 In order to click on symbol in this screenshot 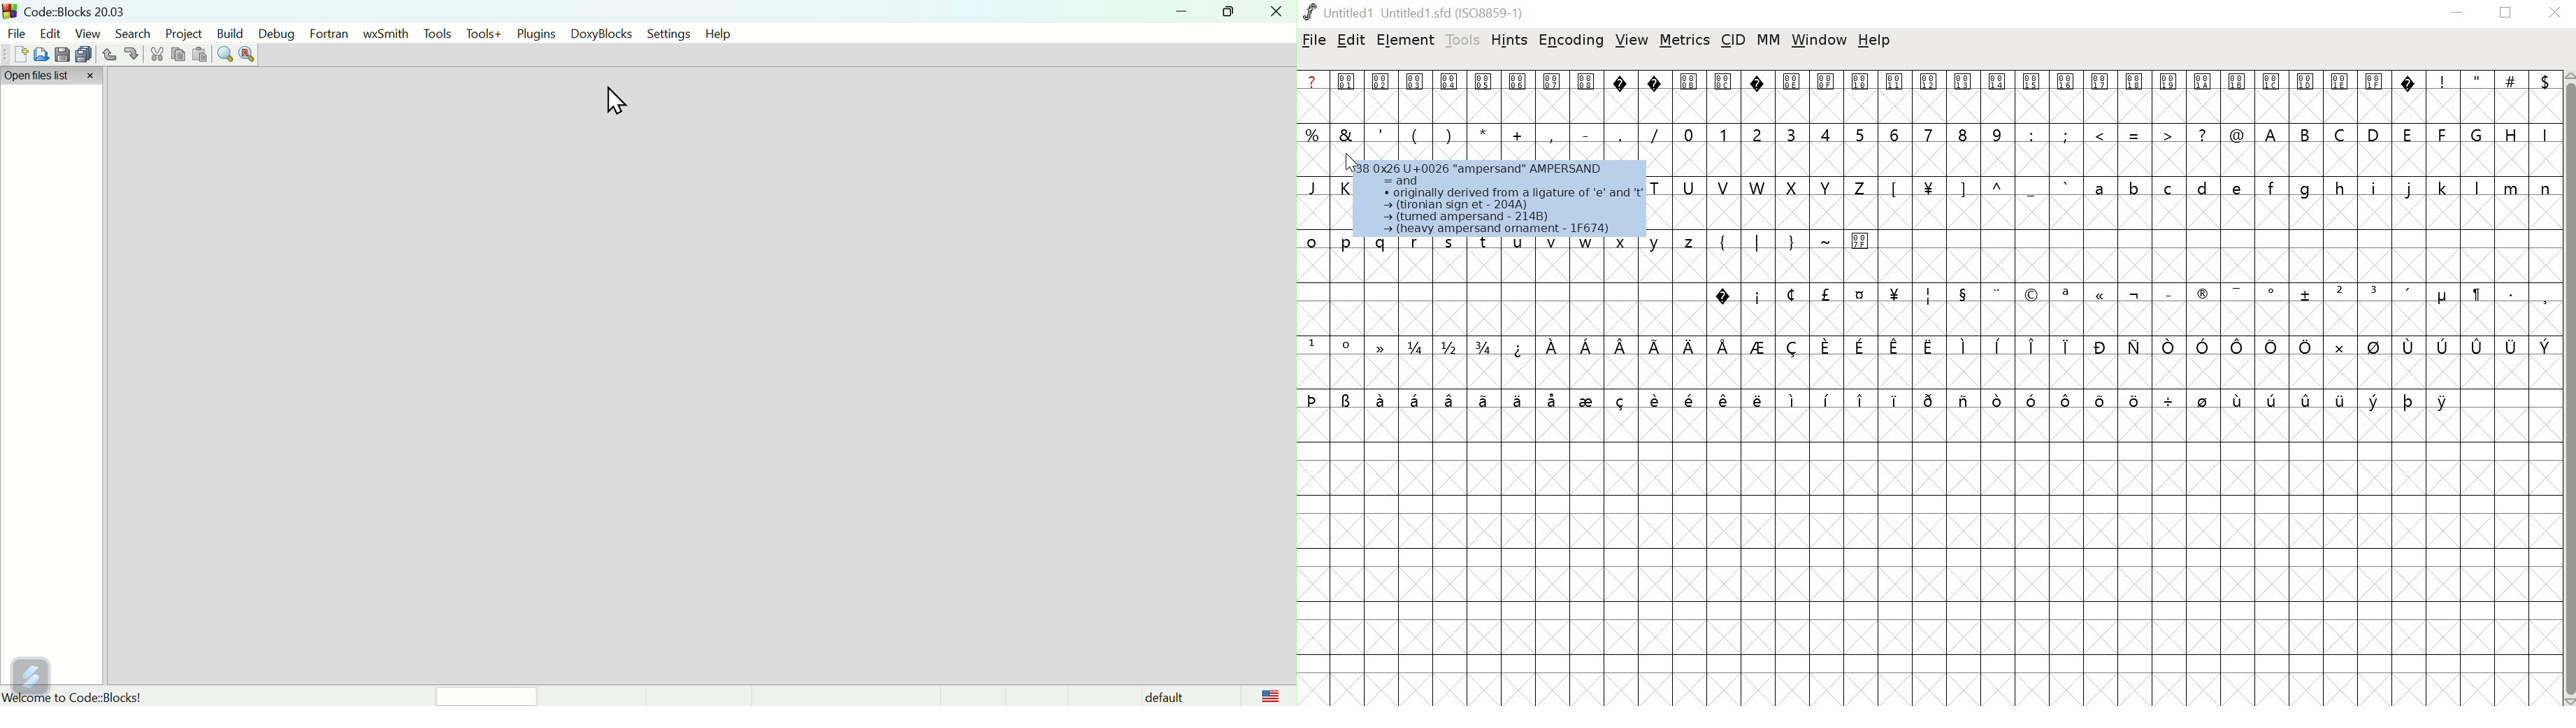, I will do `click(1485, 399)`.